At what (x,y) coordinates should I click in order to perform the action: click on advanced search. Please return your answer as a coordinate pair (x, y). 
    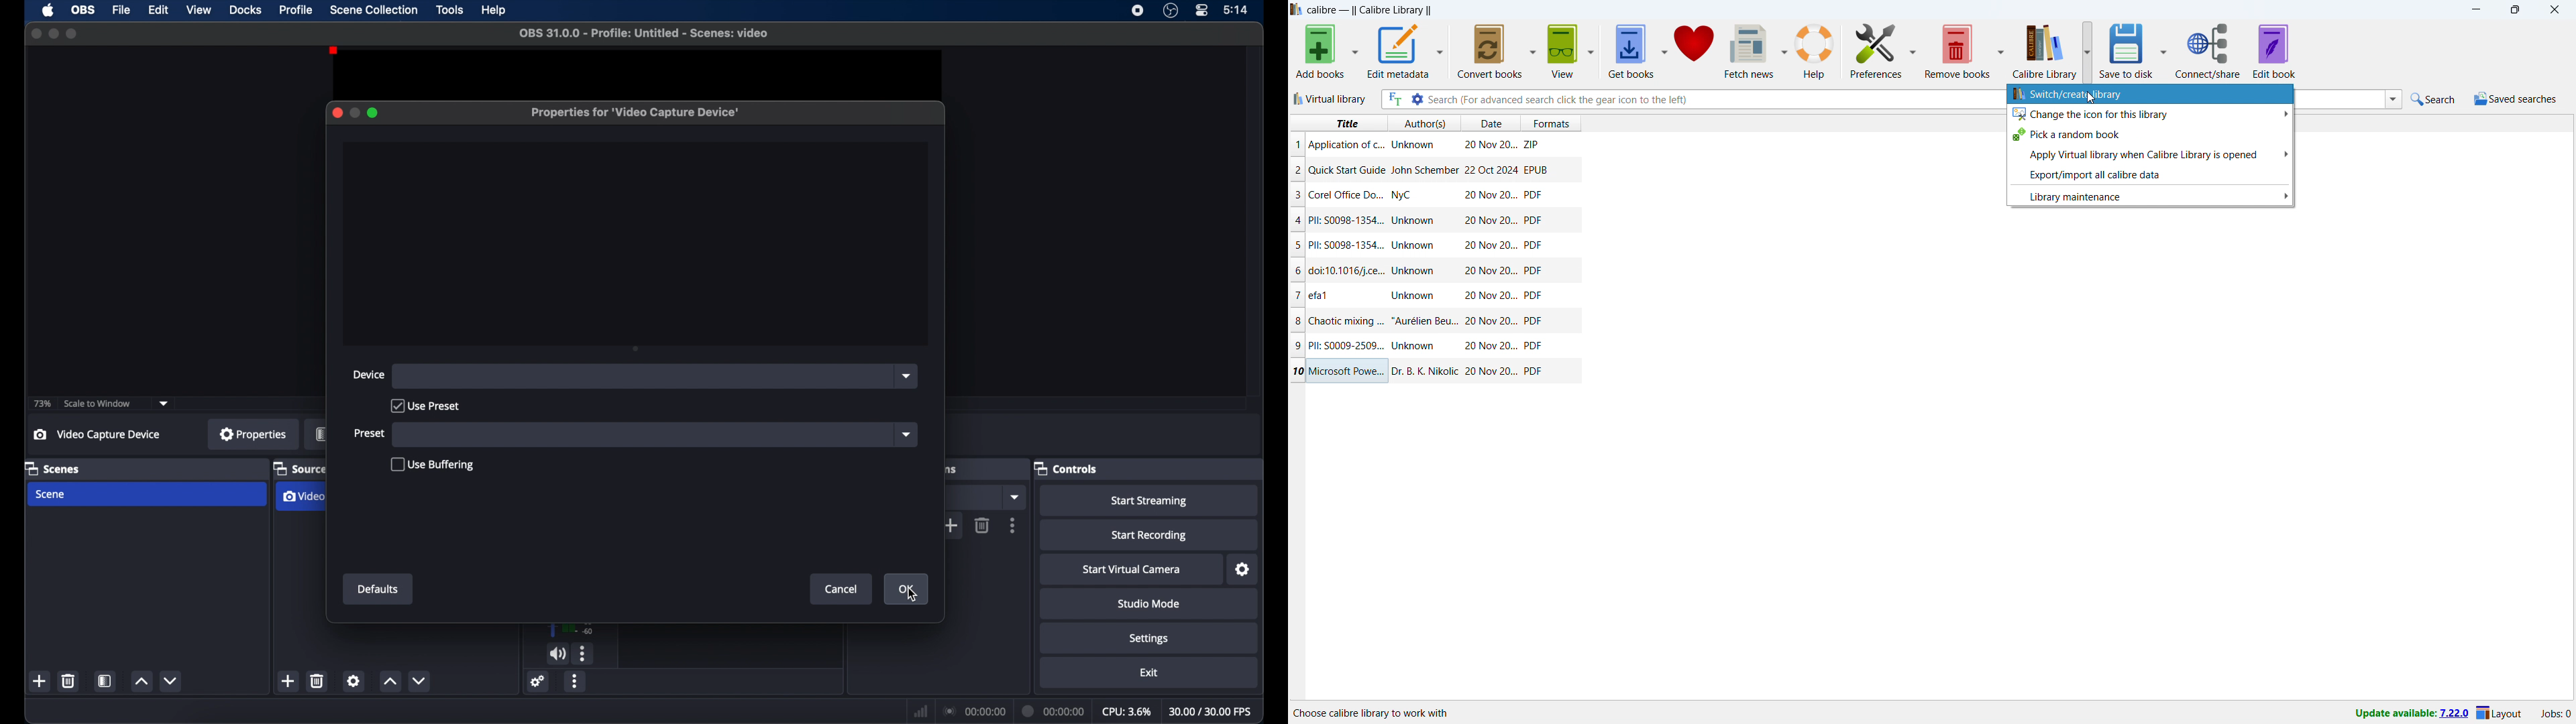
    Looking at the image, I should click on (1416, 99).